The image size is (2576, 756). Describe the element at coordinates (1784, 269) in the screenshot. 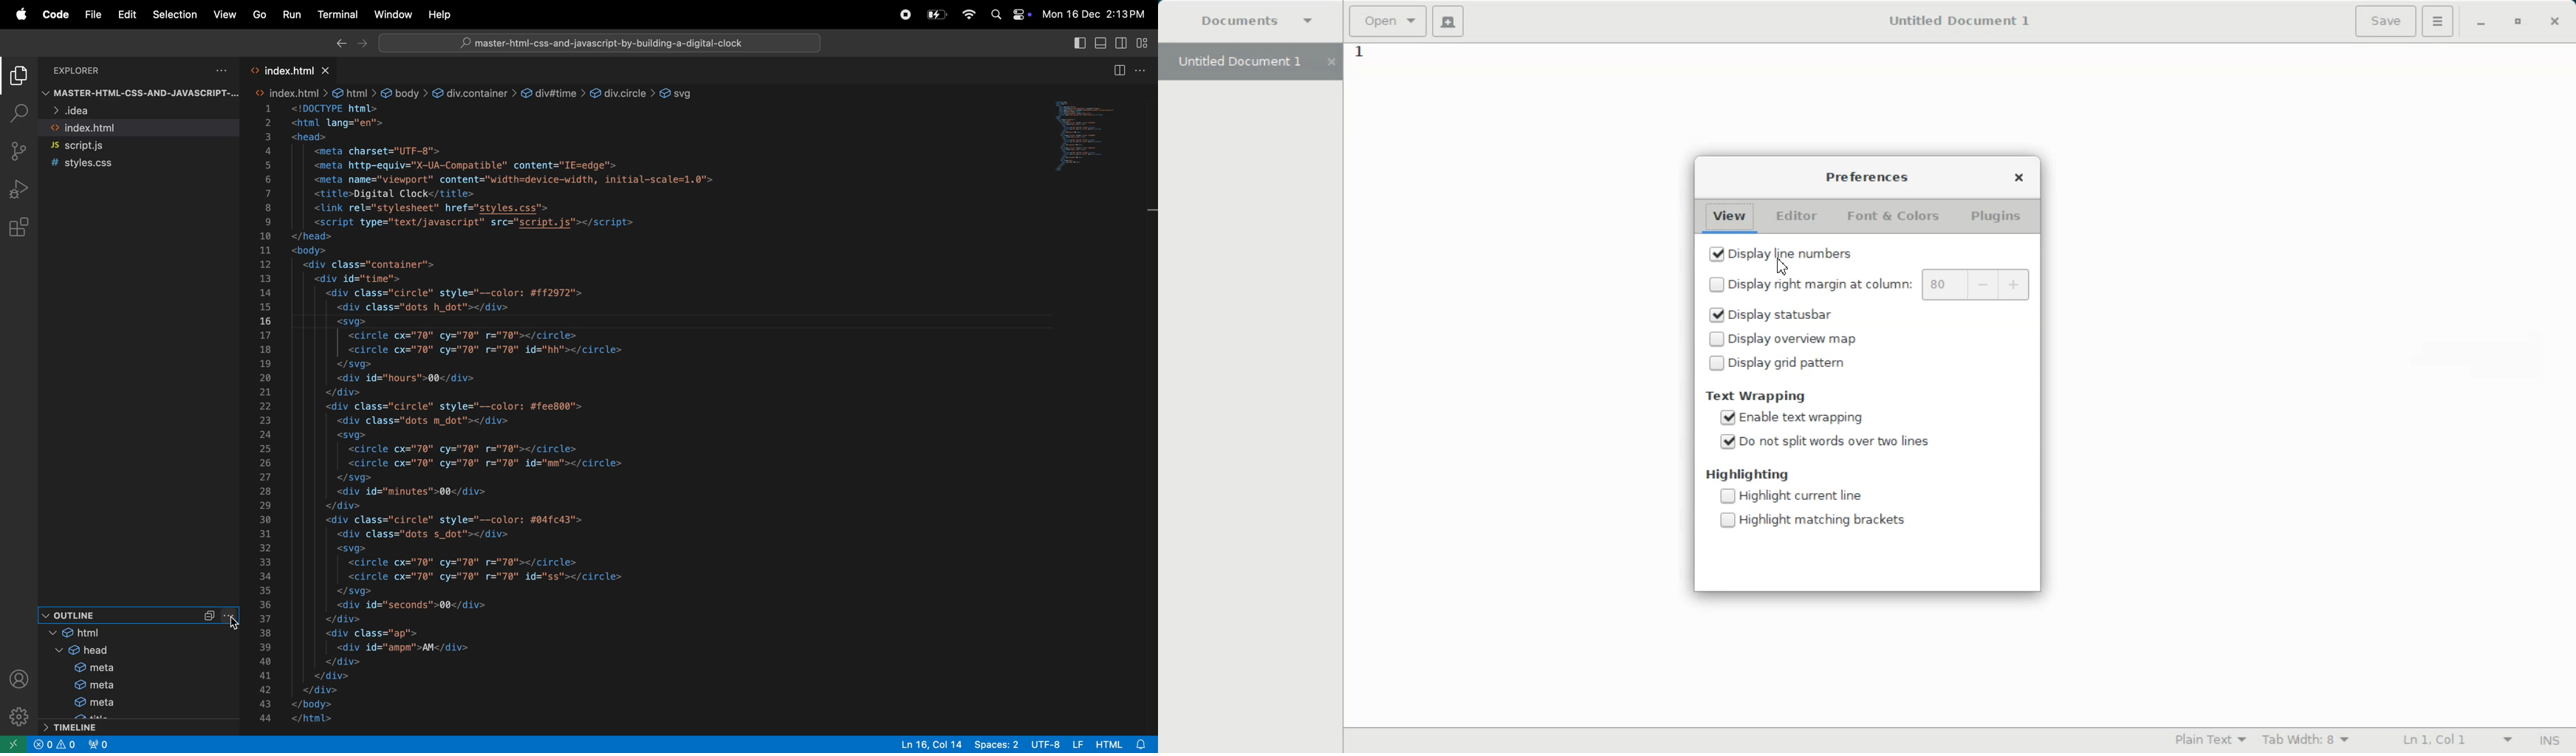

I see `Cursor` at that location.